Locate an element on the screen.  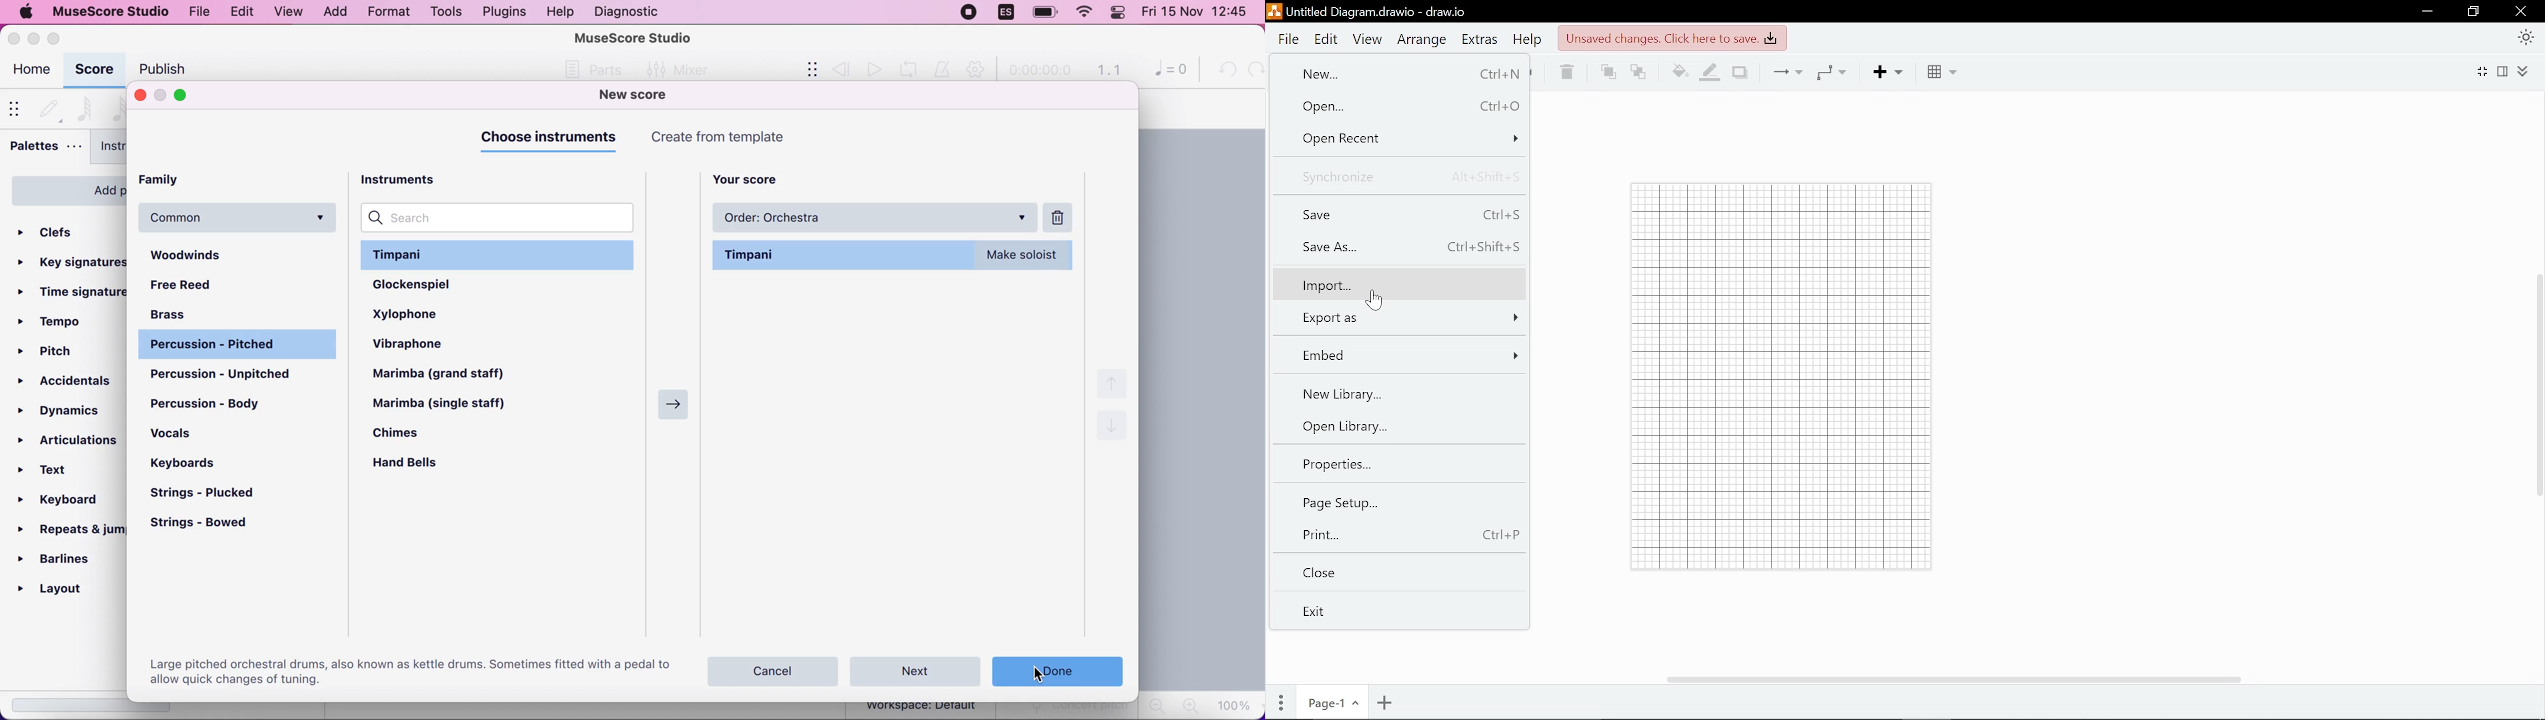
New is located at coordinates (1401, 74).